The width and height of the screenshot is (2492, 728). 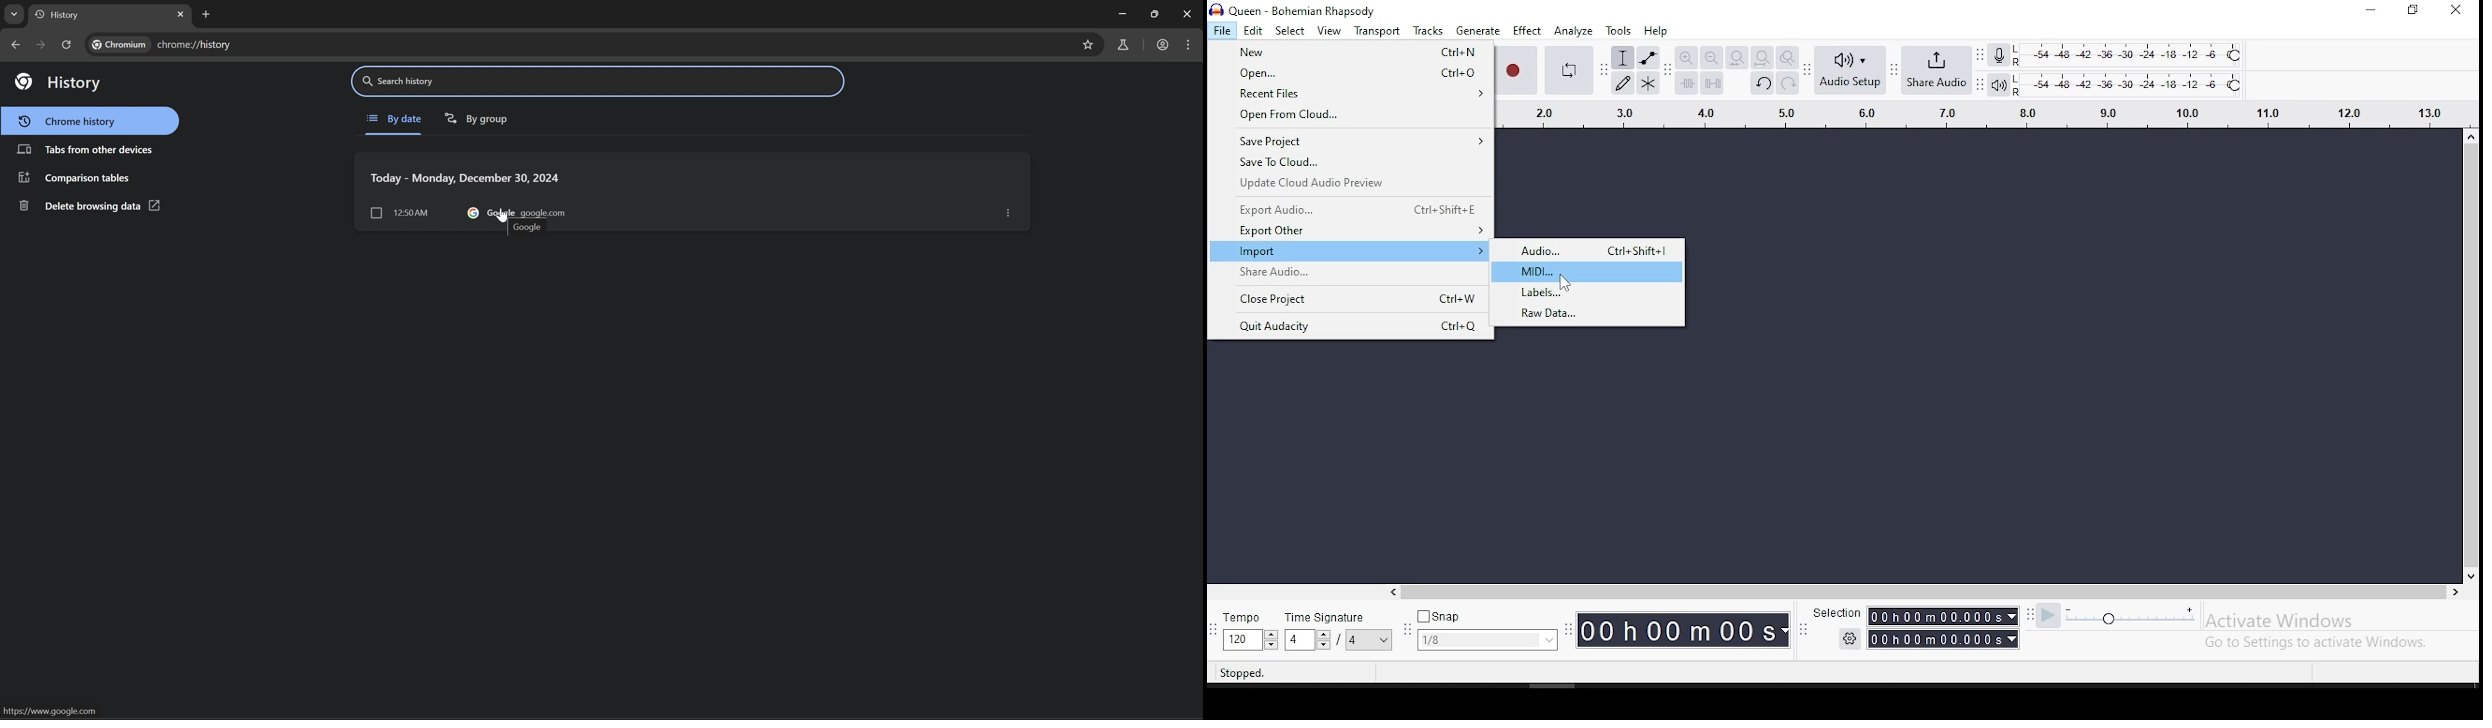 I want to click on edit, so click(x=1253, y=31).